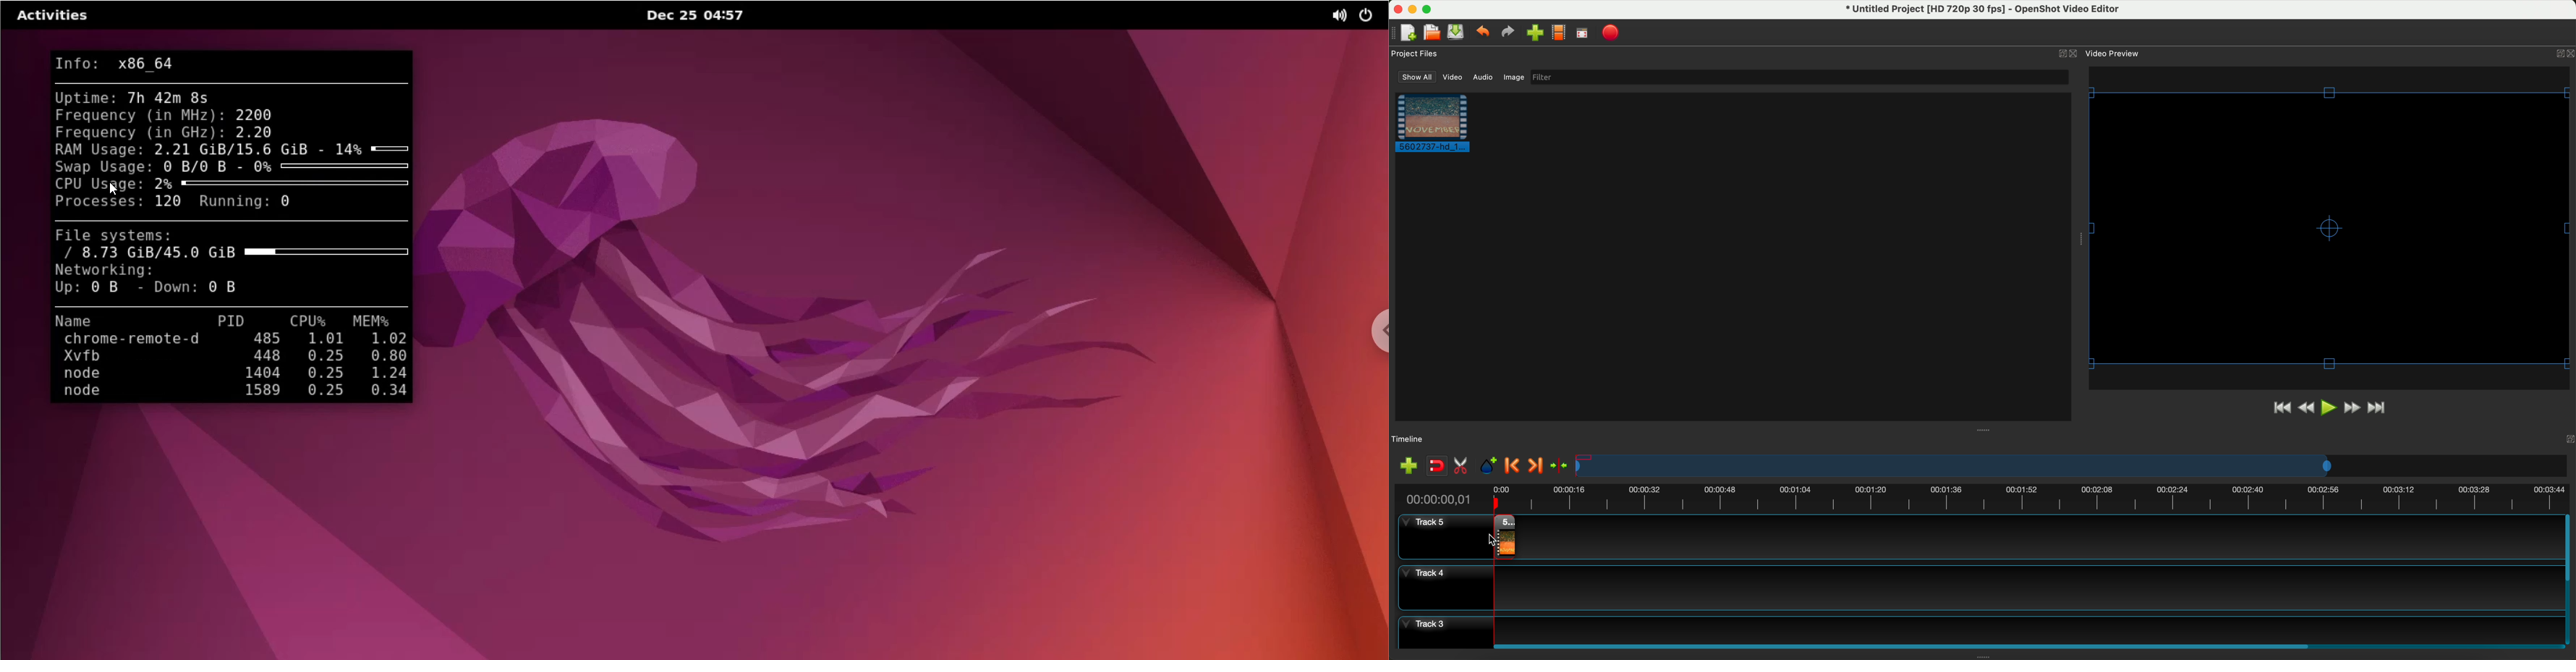  What do you see at coordinates (2569, 578) in the screenshot?
I see `scrollbar` at bounding box center [2569, 578].